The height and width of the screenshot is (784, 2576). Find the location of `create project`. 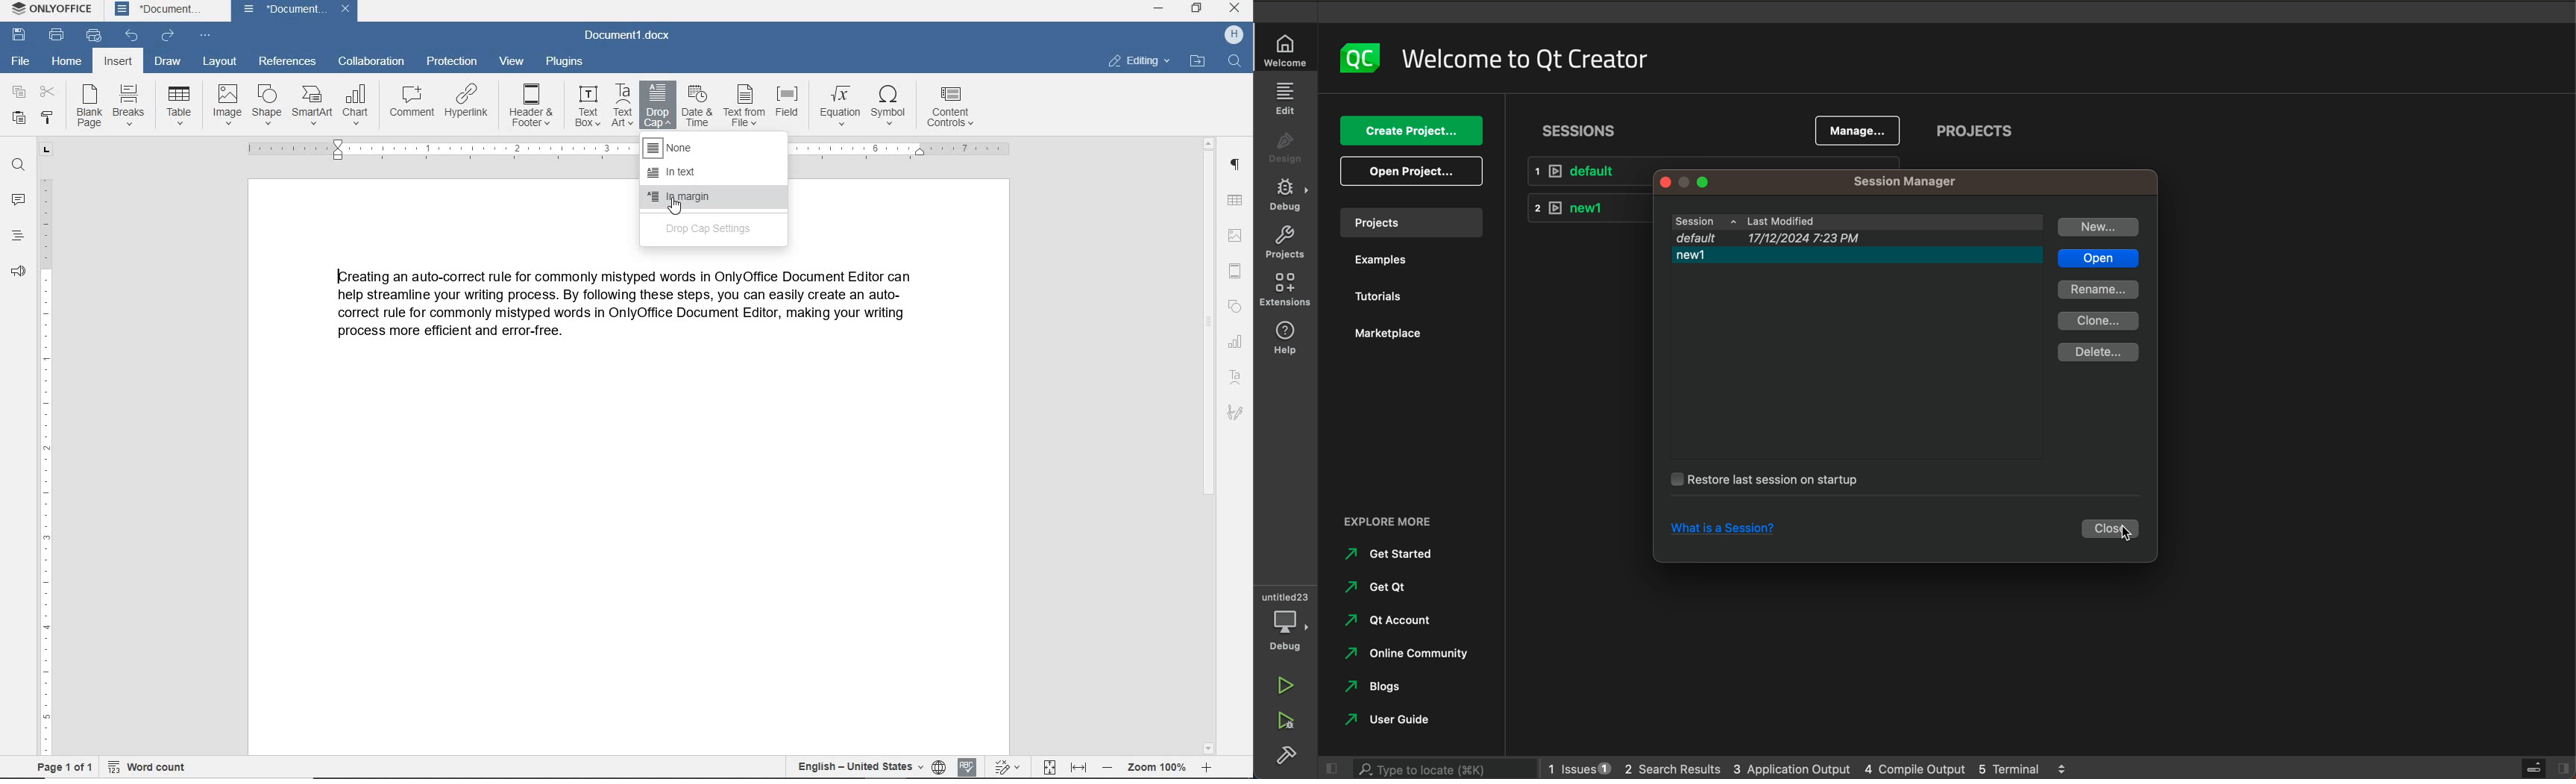

create project is located at coordinates (1414, 132).